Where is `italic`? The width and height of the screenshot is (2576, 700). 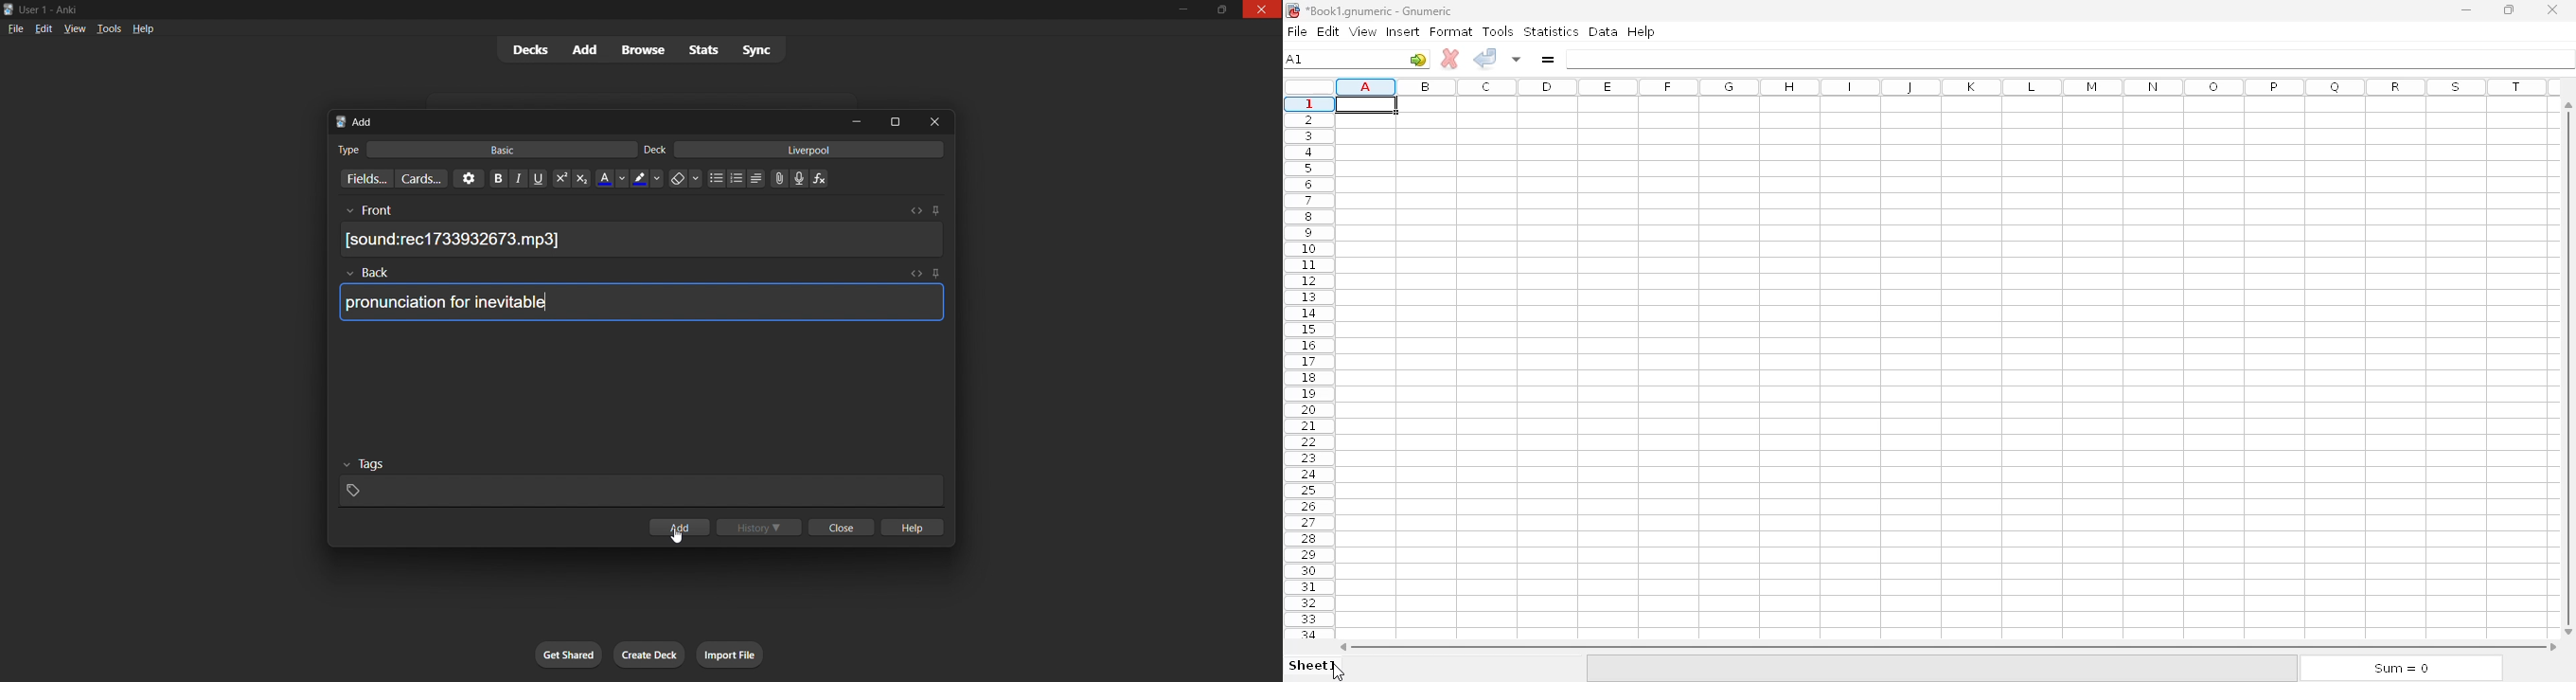
italic is located at coordinates (517, 180).